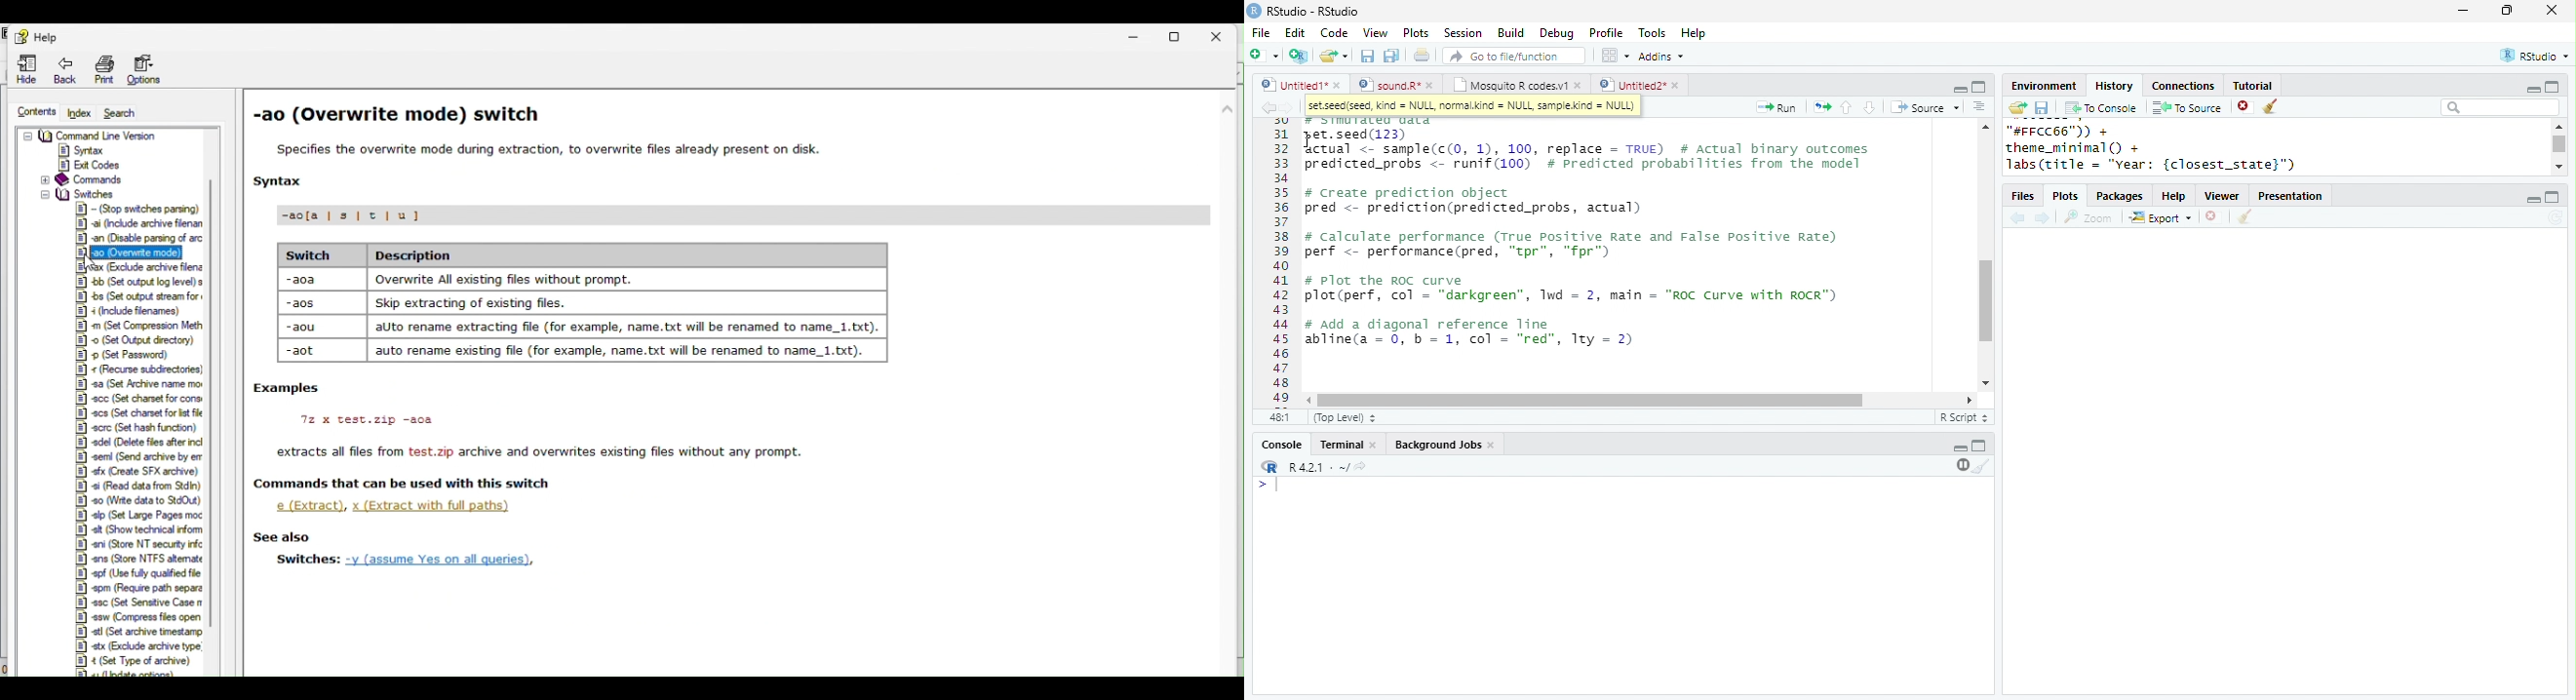 This screenshot has height=700, width=2576. Describe the element at coordinates (1984, 383) in the screenshot. I see `scroll down` at that location.